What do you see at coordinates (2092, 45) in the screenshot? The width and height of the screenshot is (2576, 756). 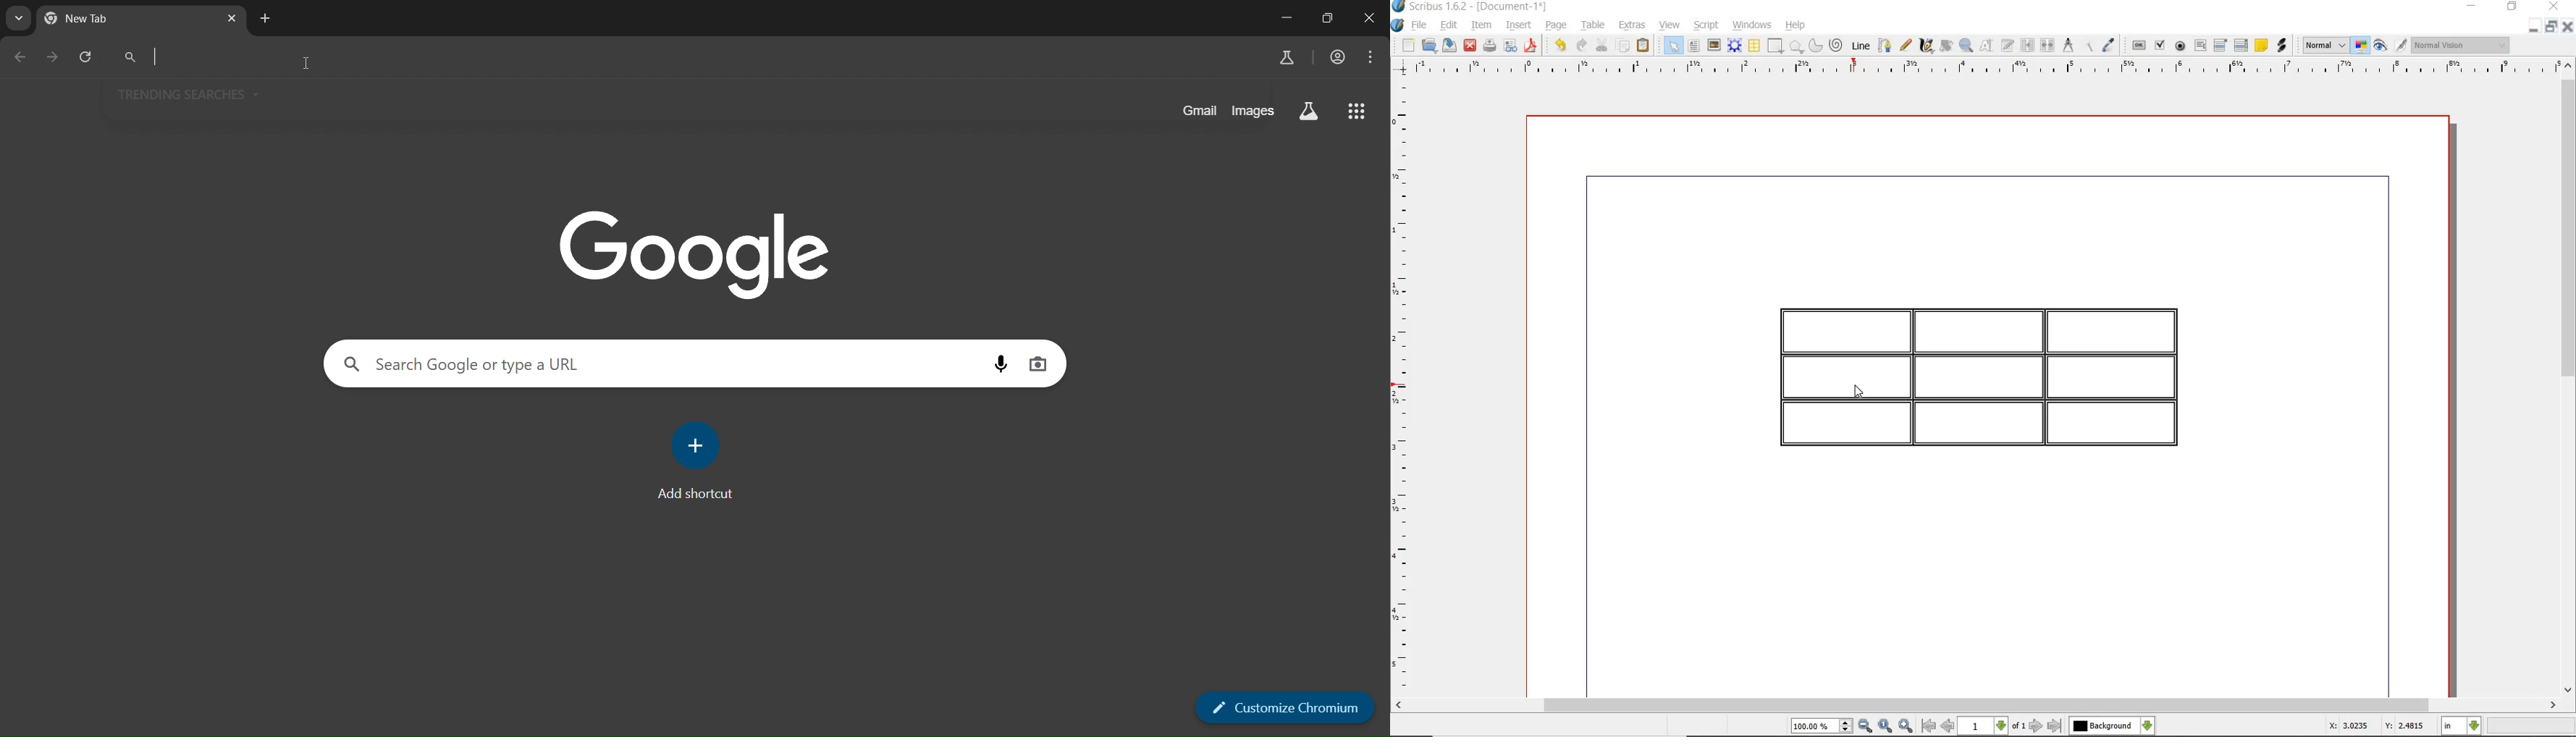 I see `copy item properties` at bounding box center [2092, 45].